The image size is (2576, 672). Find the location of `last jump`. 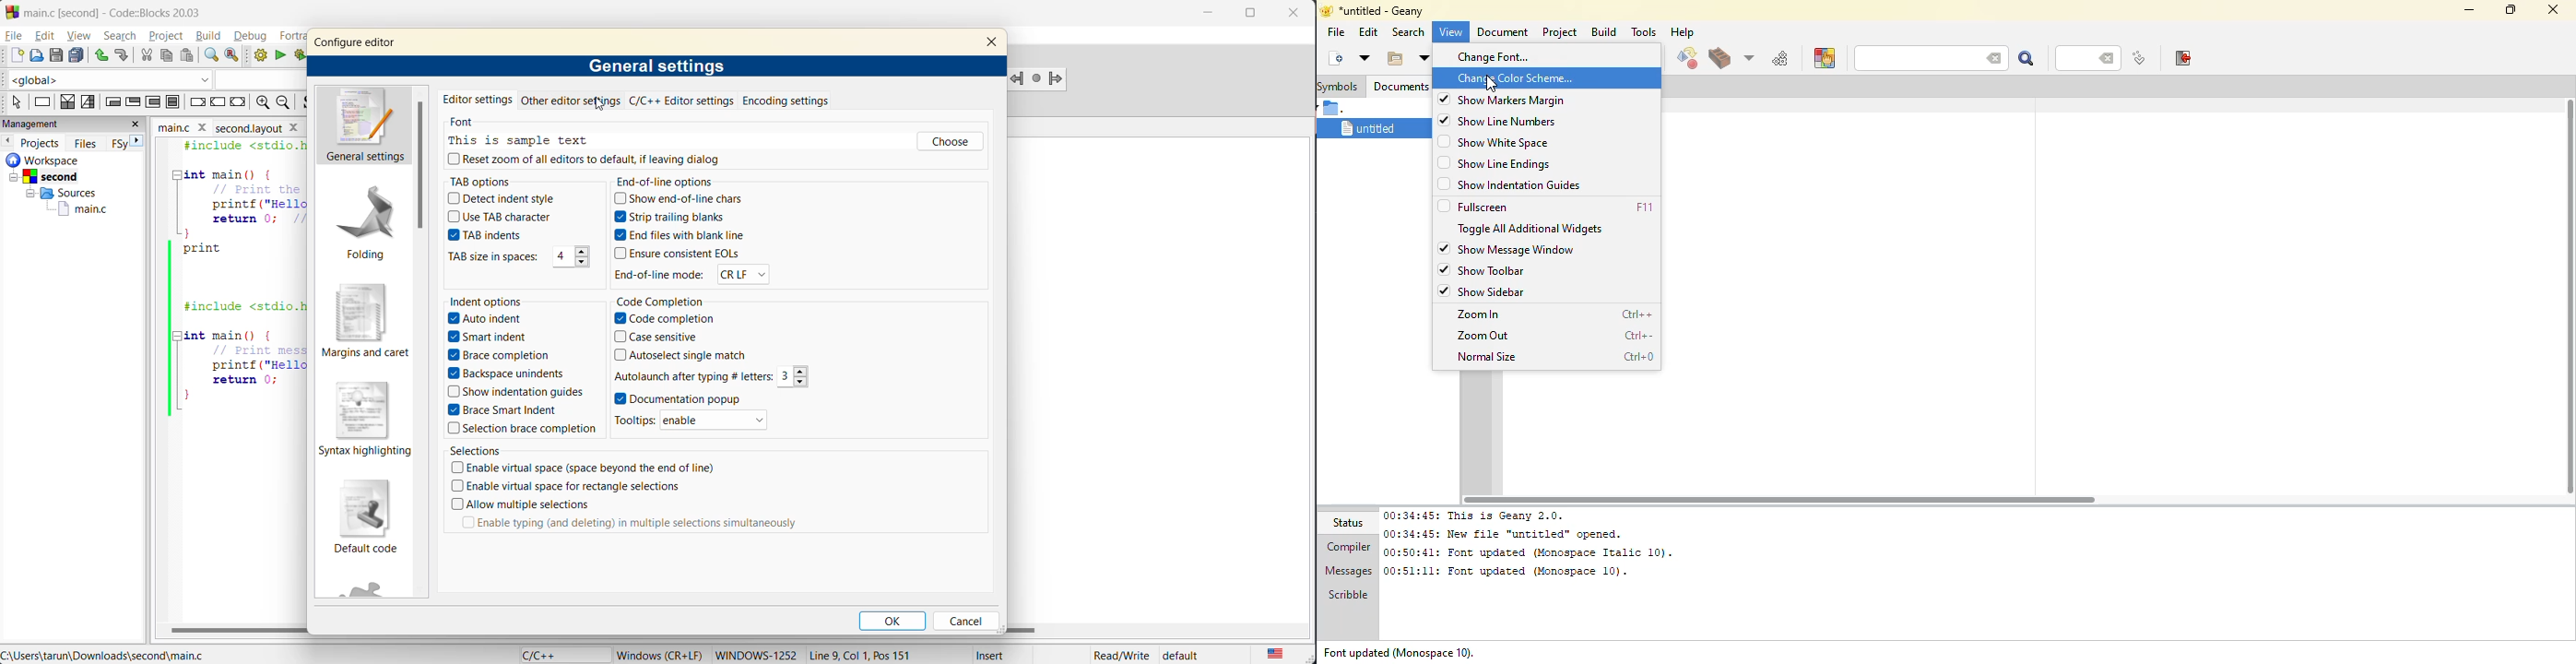

last jump is located at coordinates (1037, 79).